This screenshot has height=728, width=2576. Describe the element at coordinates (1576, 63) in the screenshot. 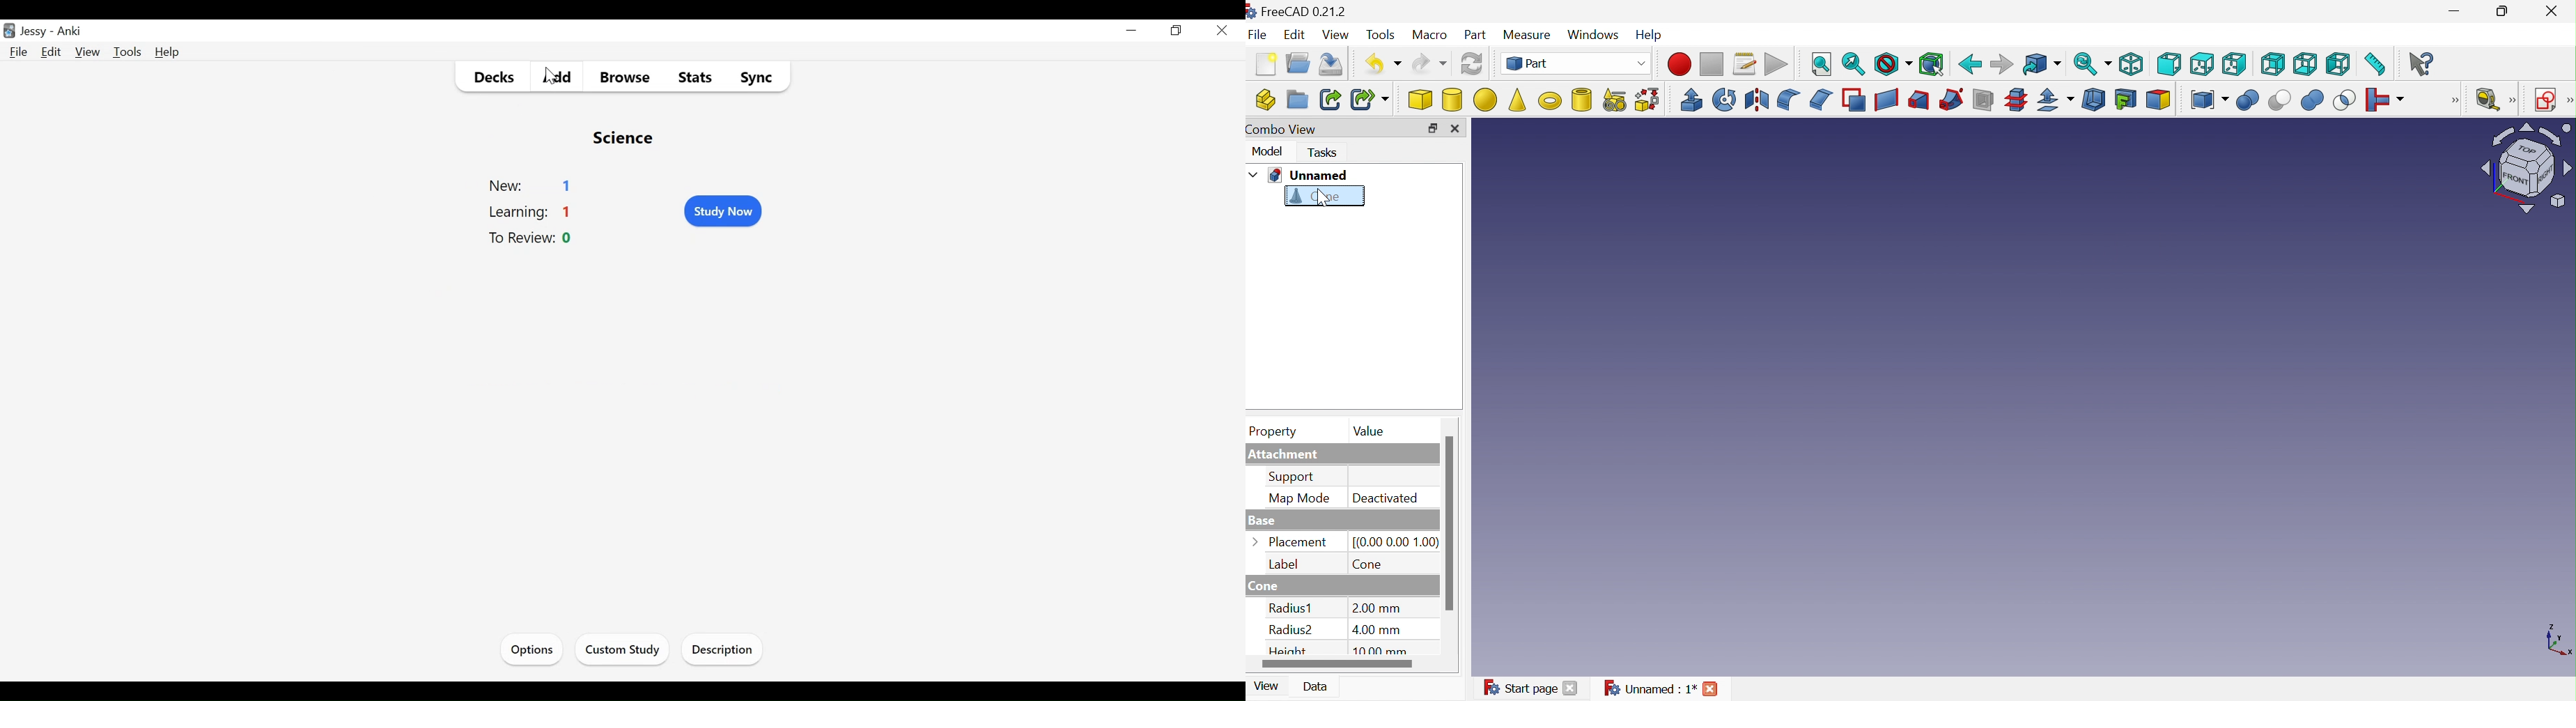

I see `Part` at that location.